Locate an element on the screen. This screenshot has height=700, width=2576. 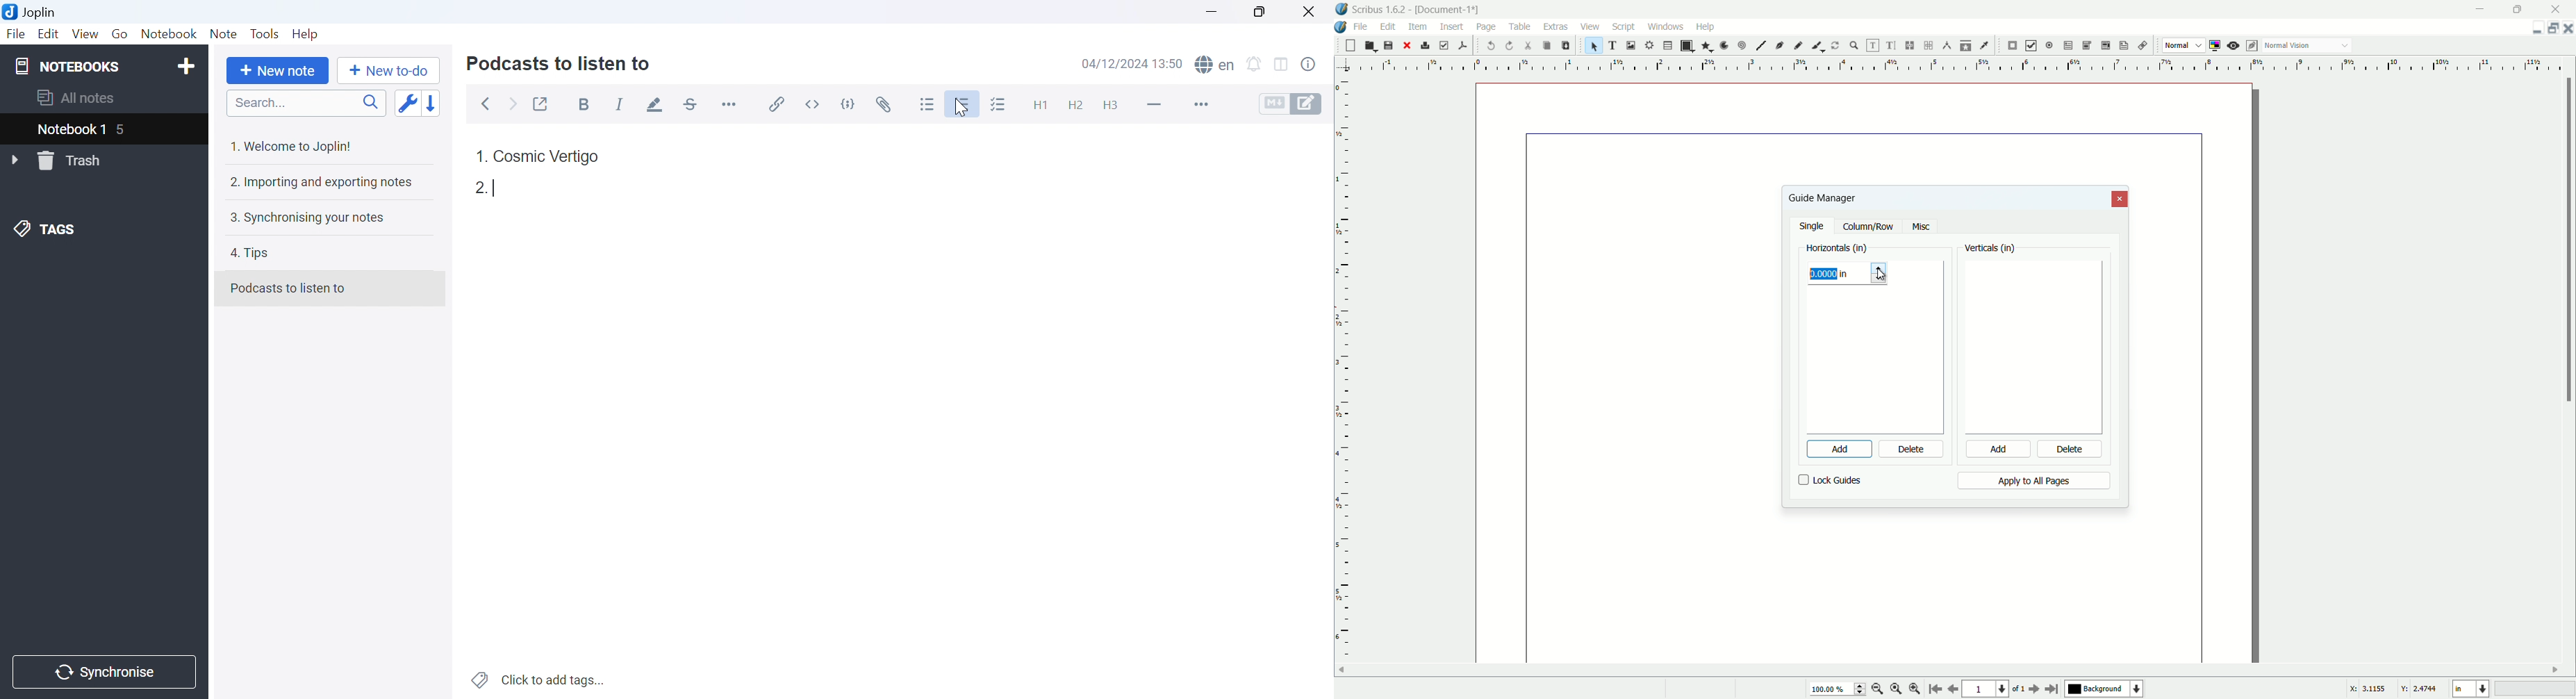
normal vision is located at coordinates (2288, 46).